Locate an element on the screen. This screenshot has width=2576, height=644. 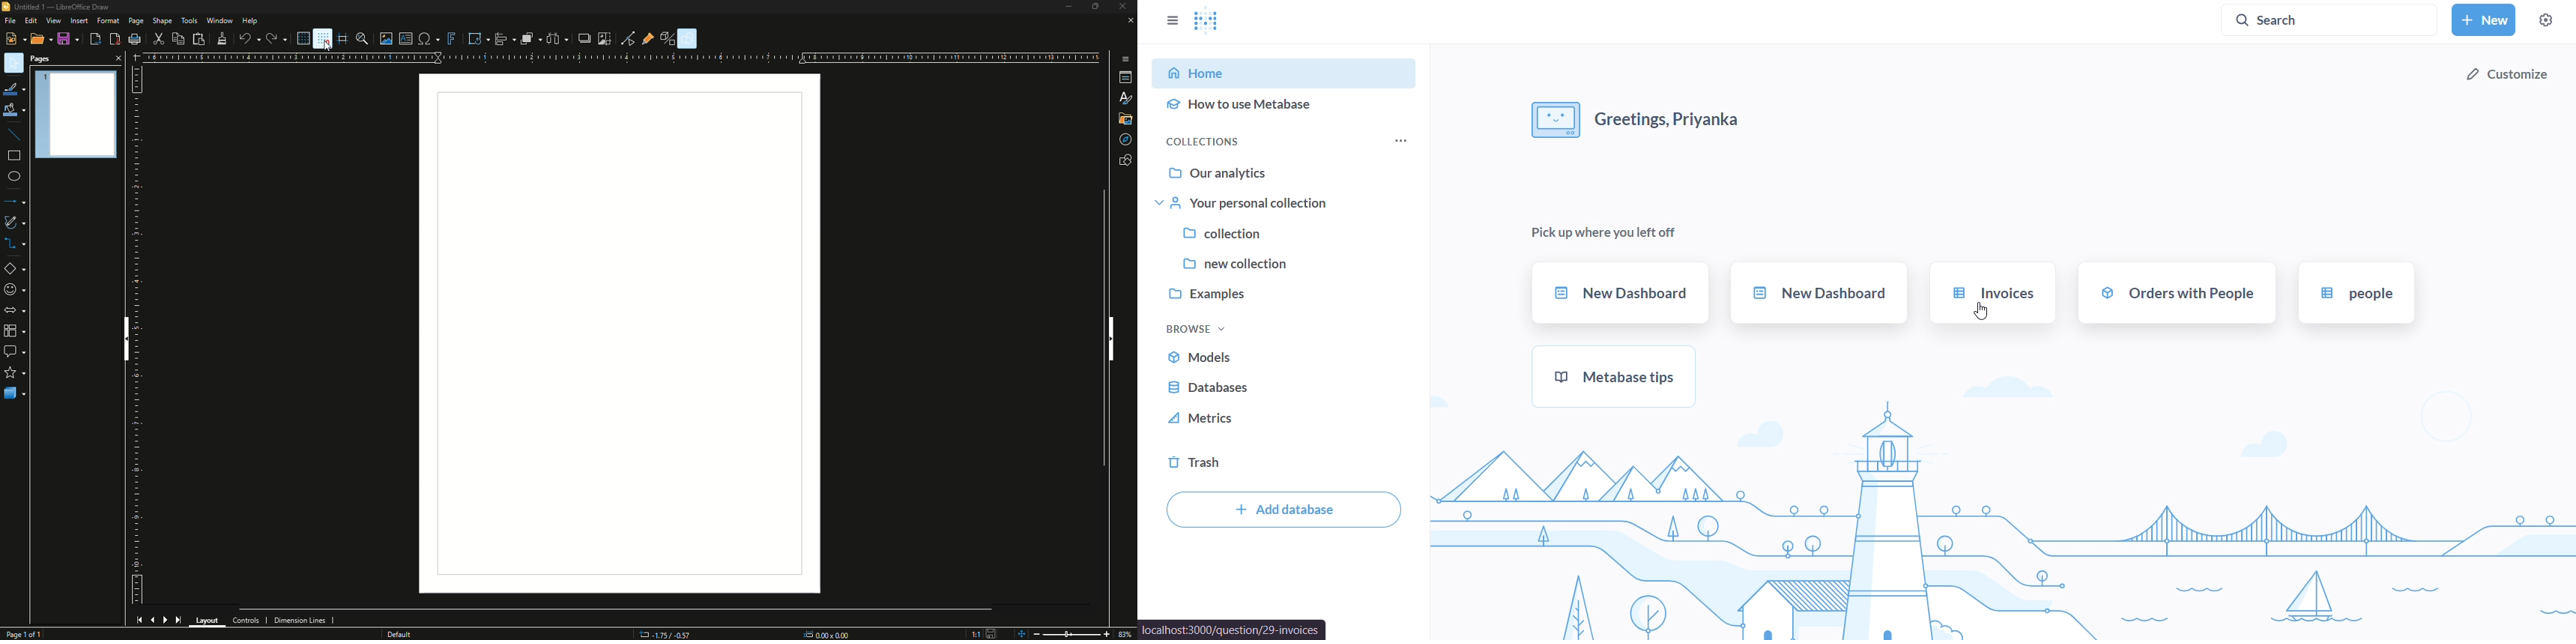
Scroll is located at coordinates (1104, 324).